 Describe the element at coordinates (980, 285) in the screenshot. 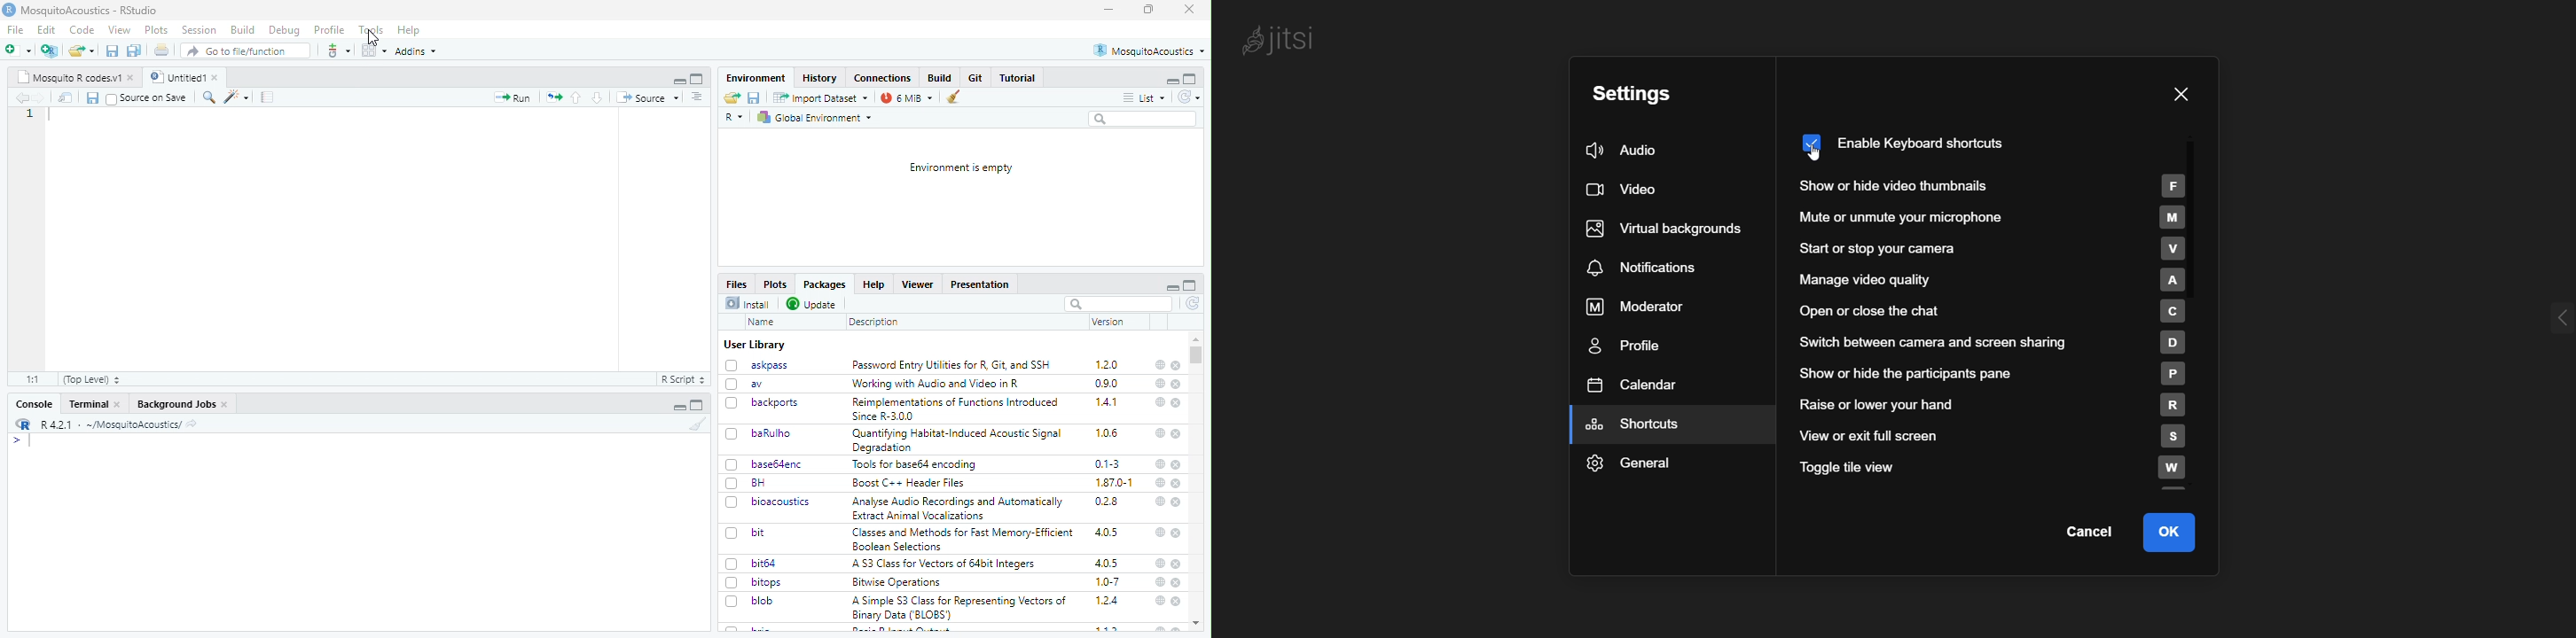

I see `Presentation` at that location.